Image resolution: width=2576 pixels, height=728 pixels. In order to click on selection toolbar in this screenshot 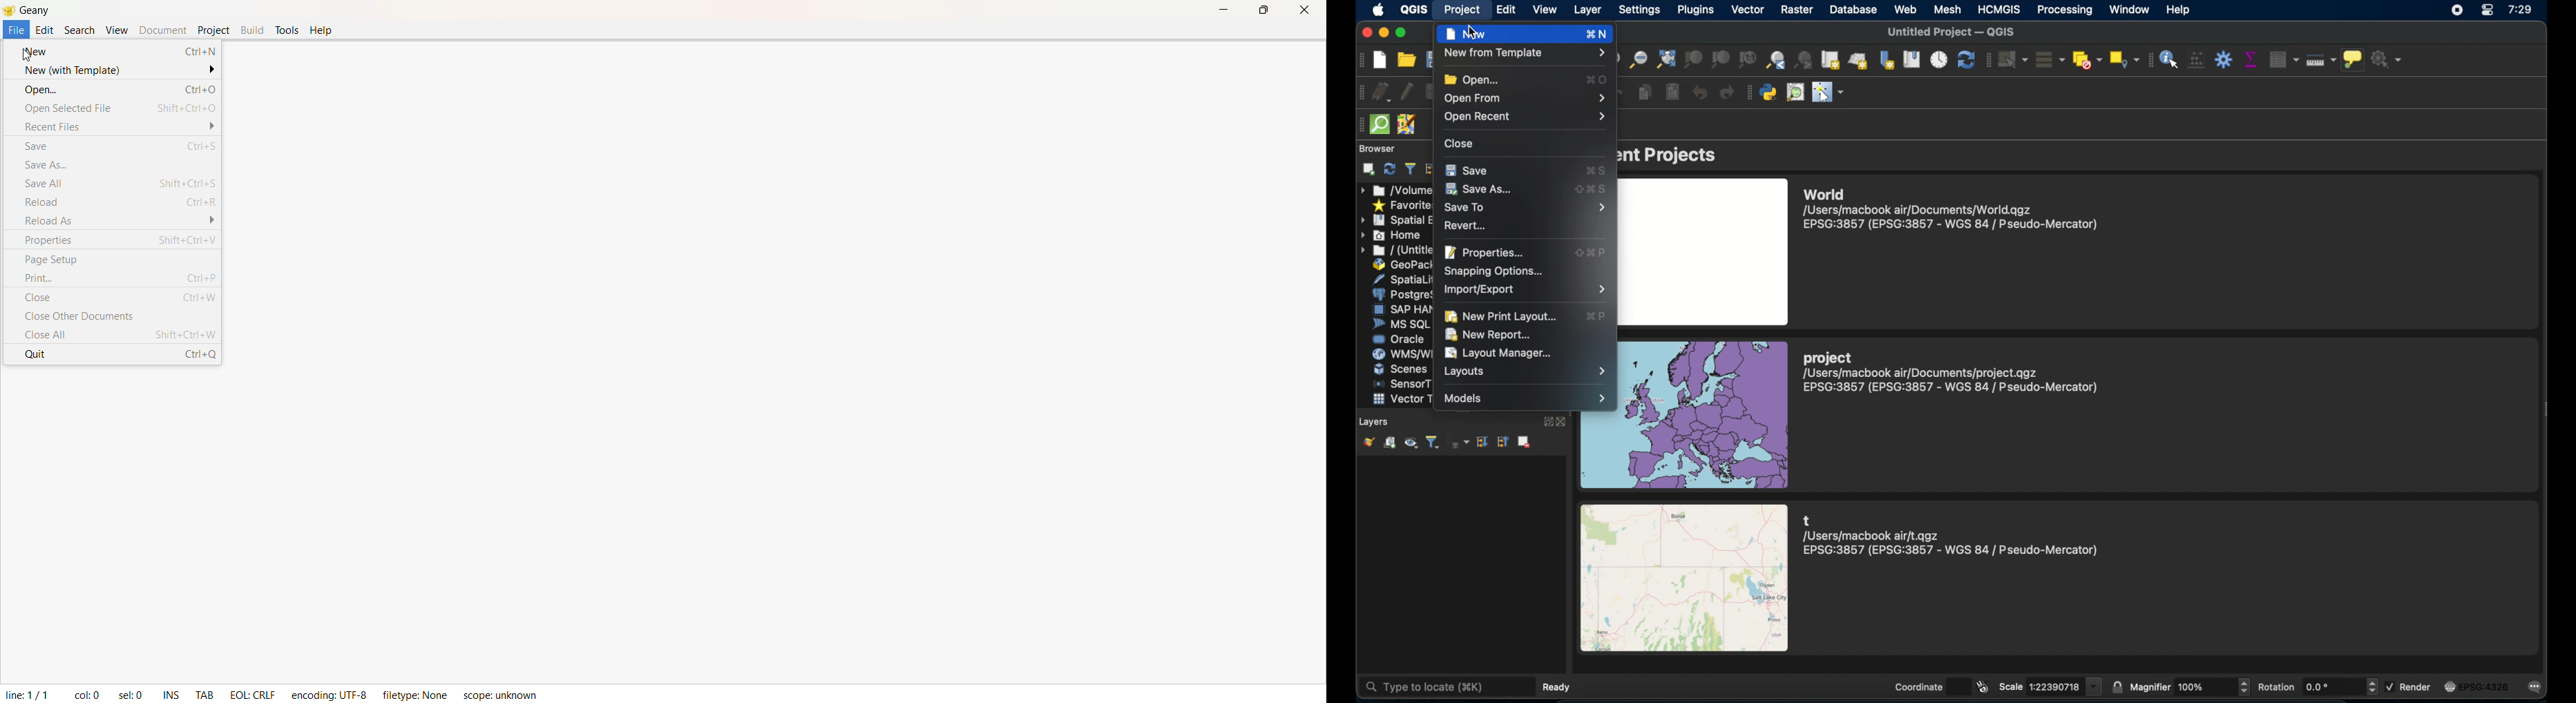, I will do `click(1988, 61)`.